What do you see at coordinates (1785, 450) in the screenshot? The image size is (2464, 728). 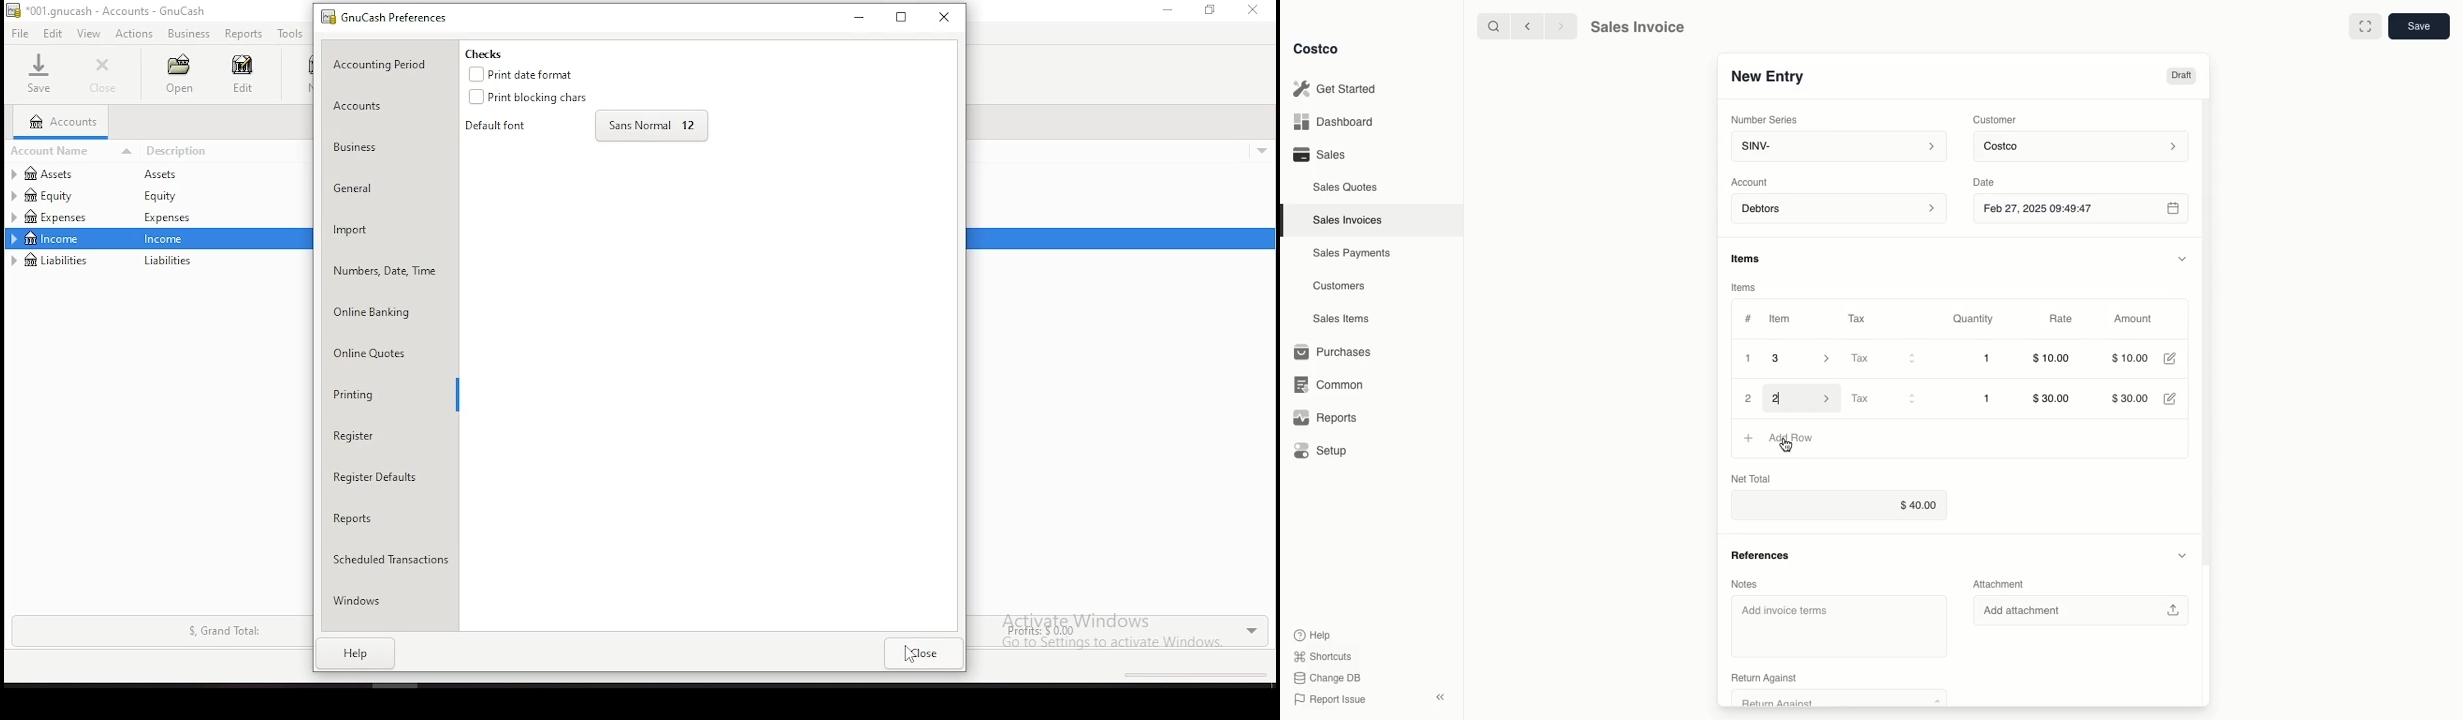 I see `cursor` at bounding box center [1785, 450].